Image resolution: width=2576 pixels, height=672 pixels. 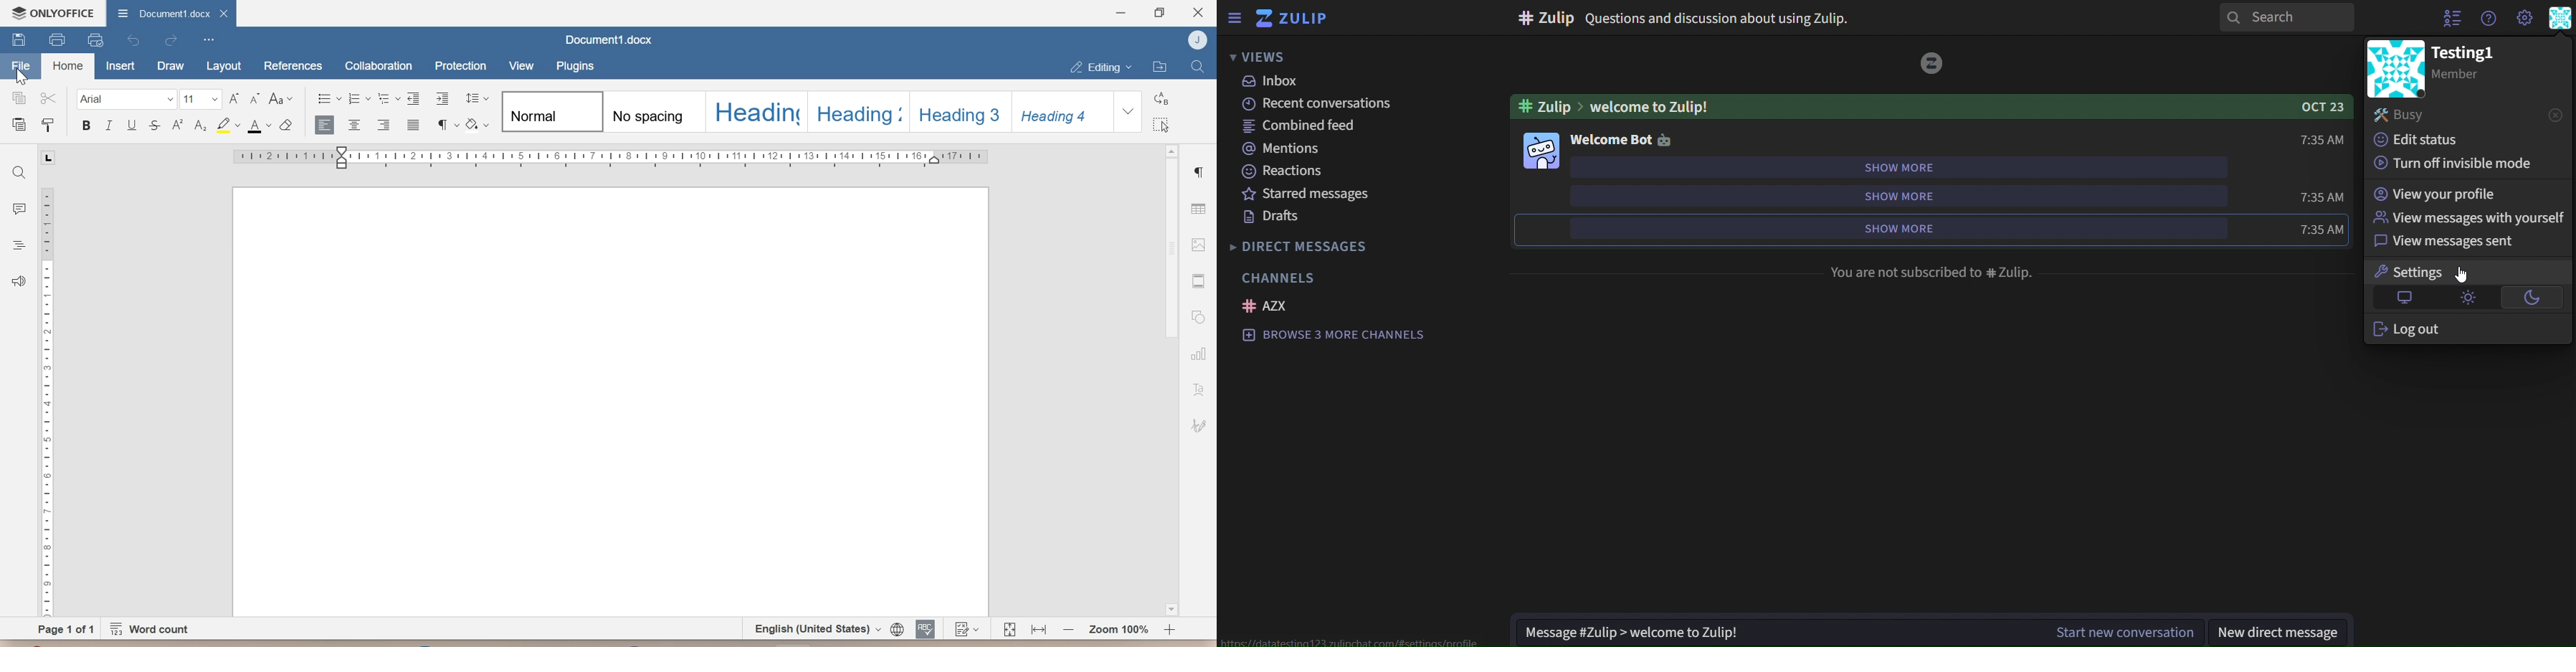 What do you see at coordinates (49, 157) in the screenshot?
I see `L` at bounding box center [49, 157].